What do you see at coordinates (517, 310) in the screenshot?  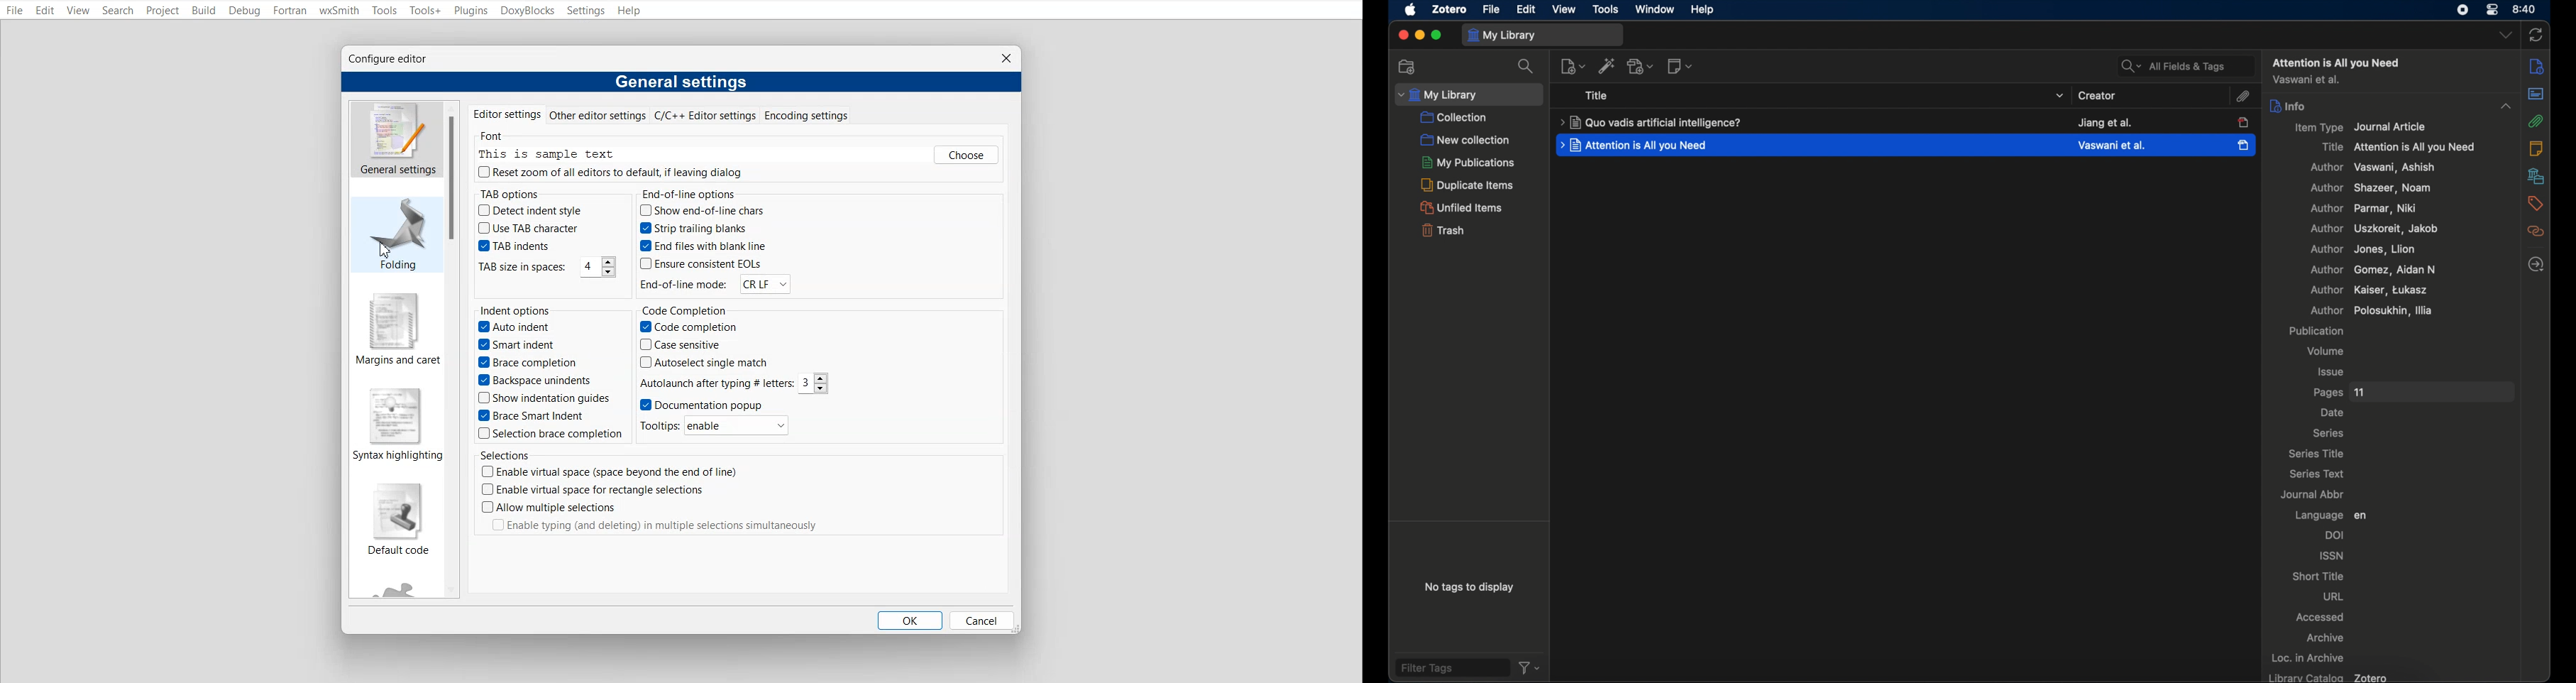 I see `Indent options` at bounding box center [517, 310].